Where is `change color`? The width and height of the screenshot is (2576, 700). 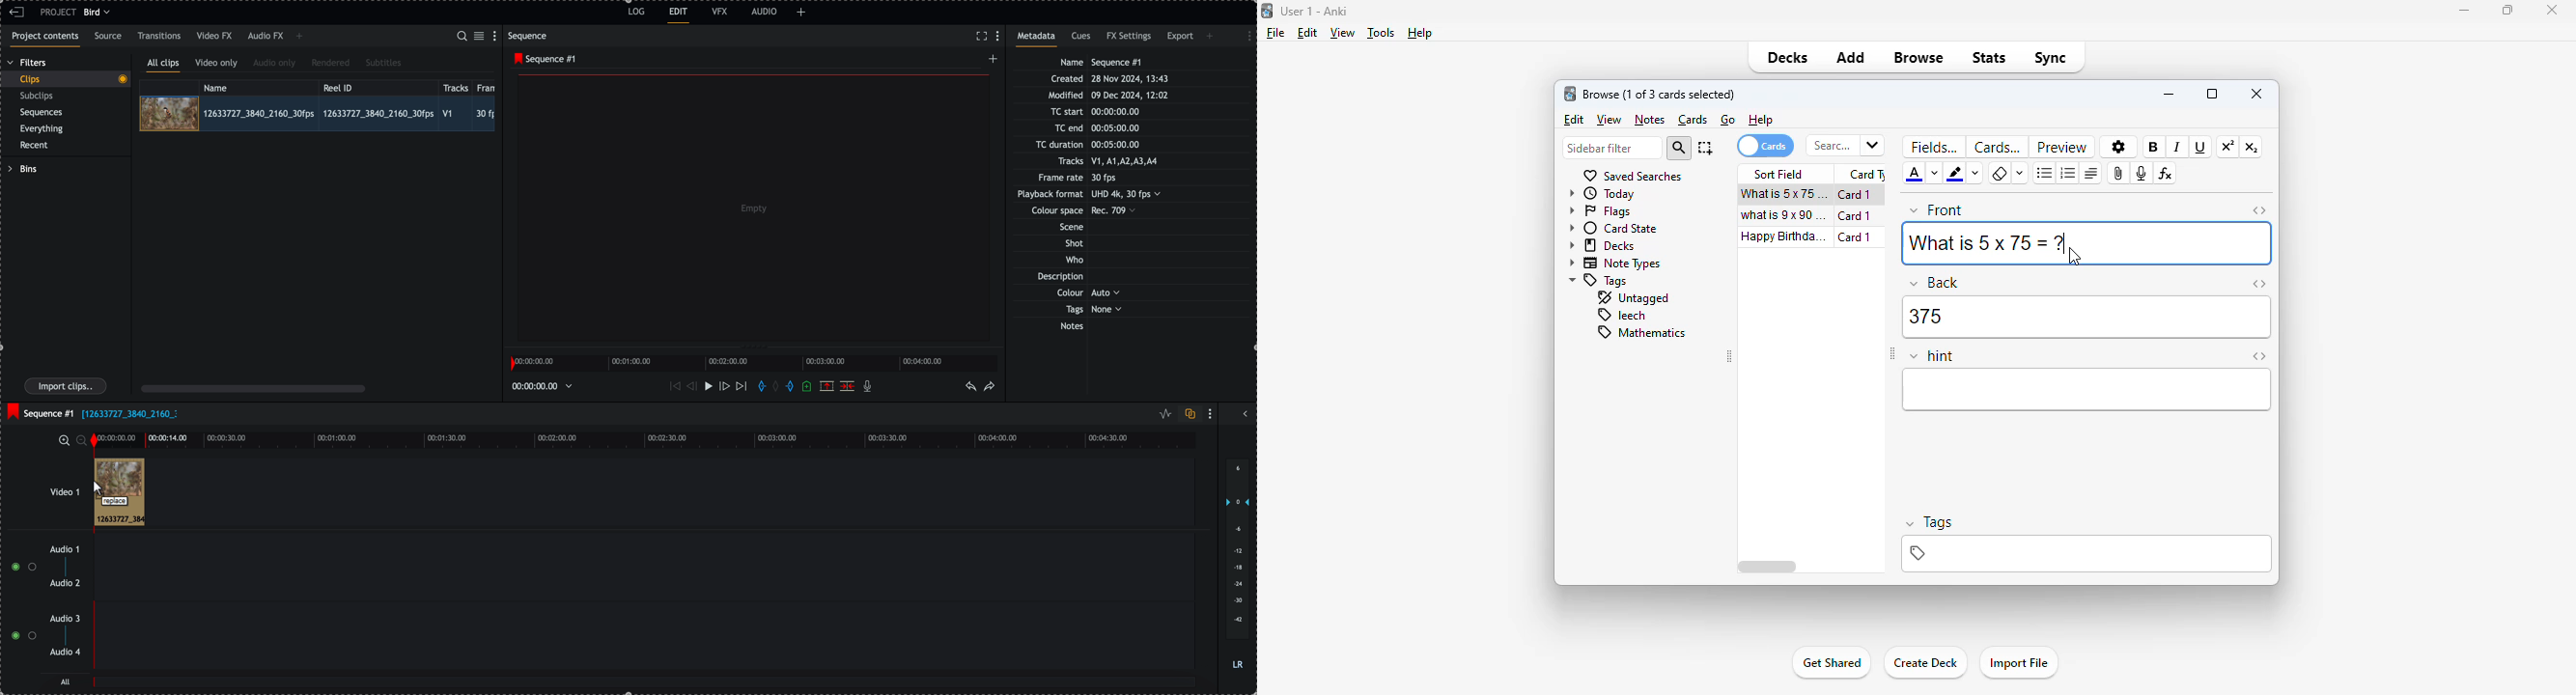 change color is located at coordinates (1935, 175).